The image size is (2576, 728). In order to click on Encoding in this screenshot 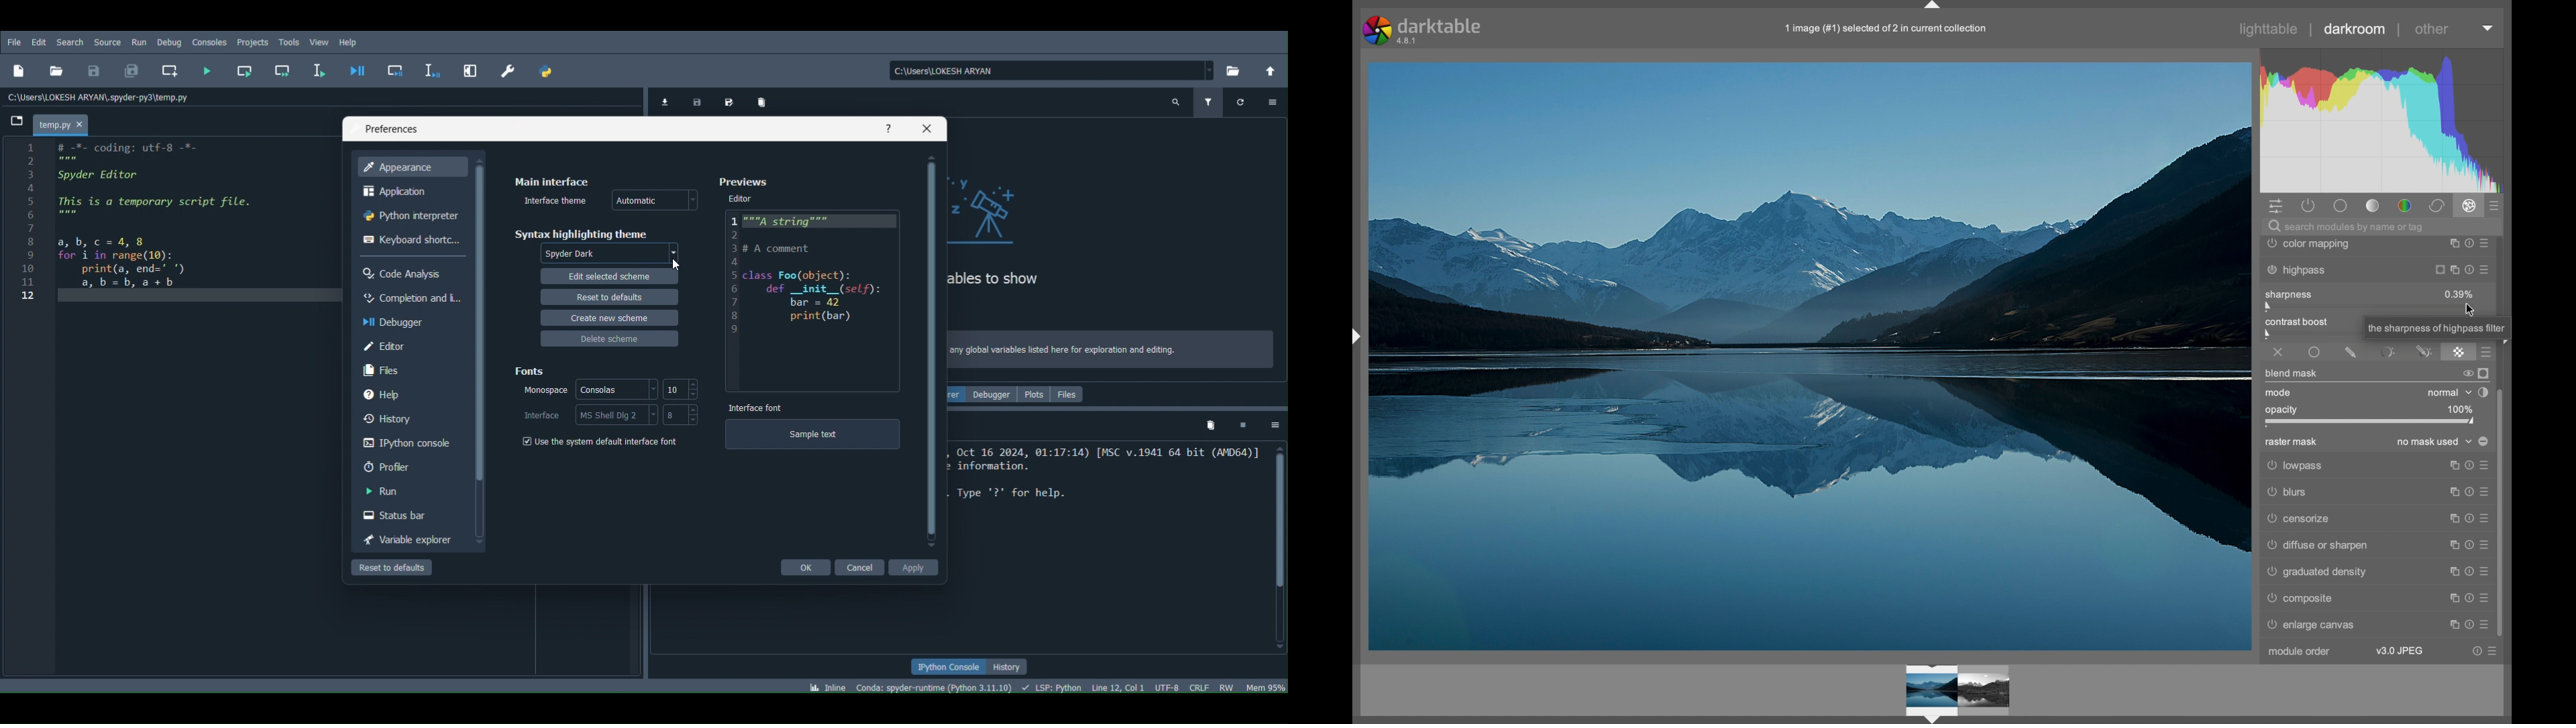, I will do `click(1170, 687)`.